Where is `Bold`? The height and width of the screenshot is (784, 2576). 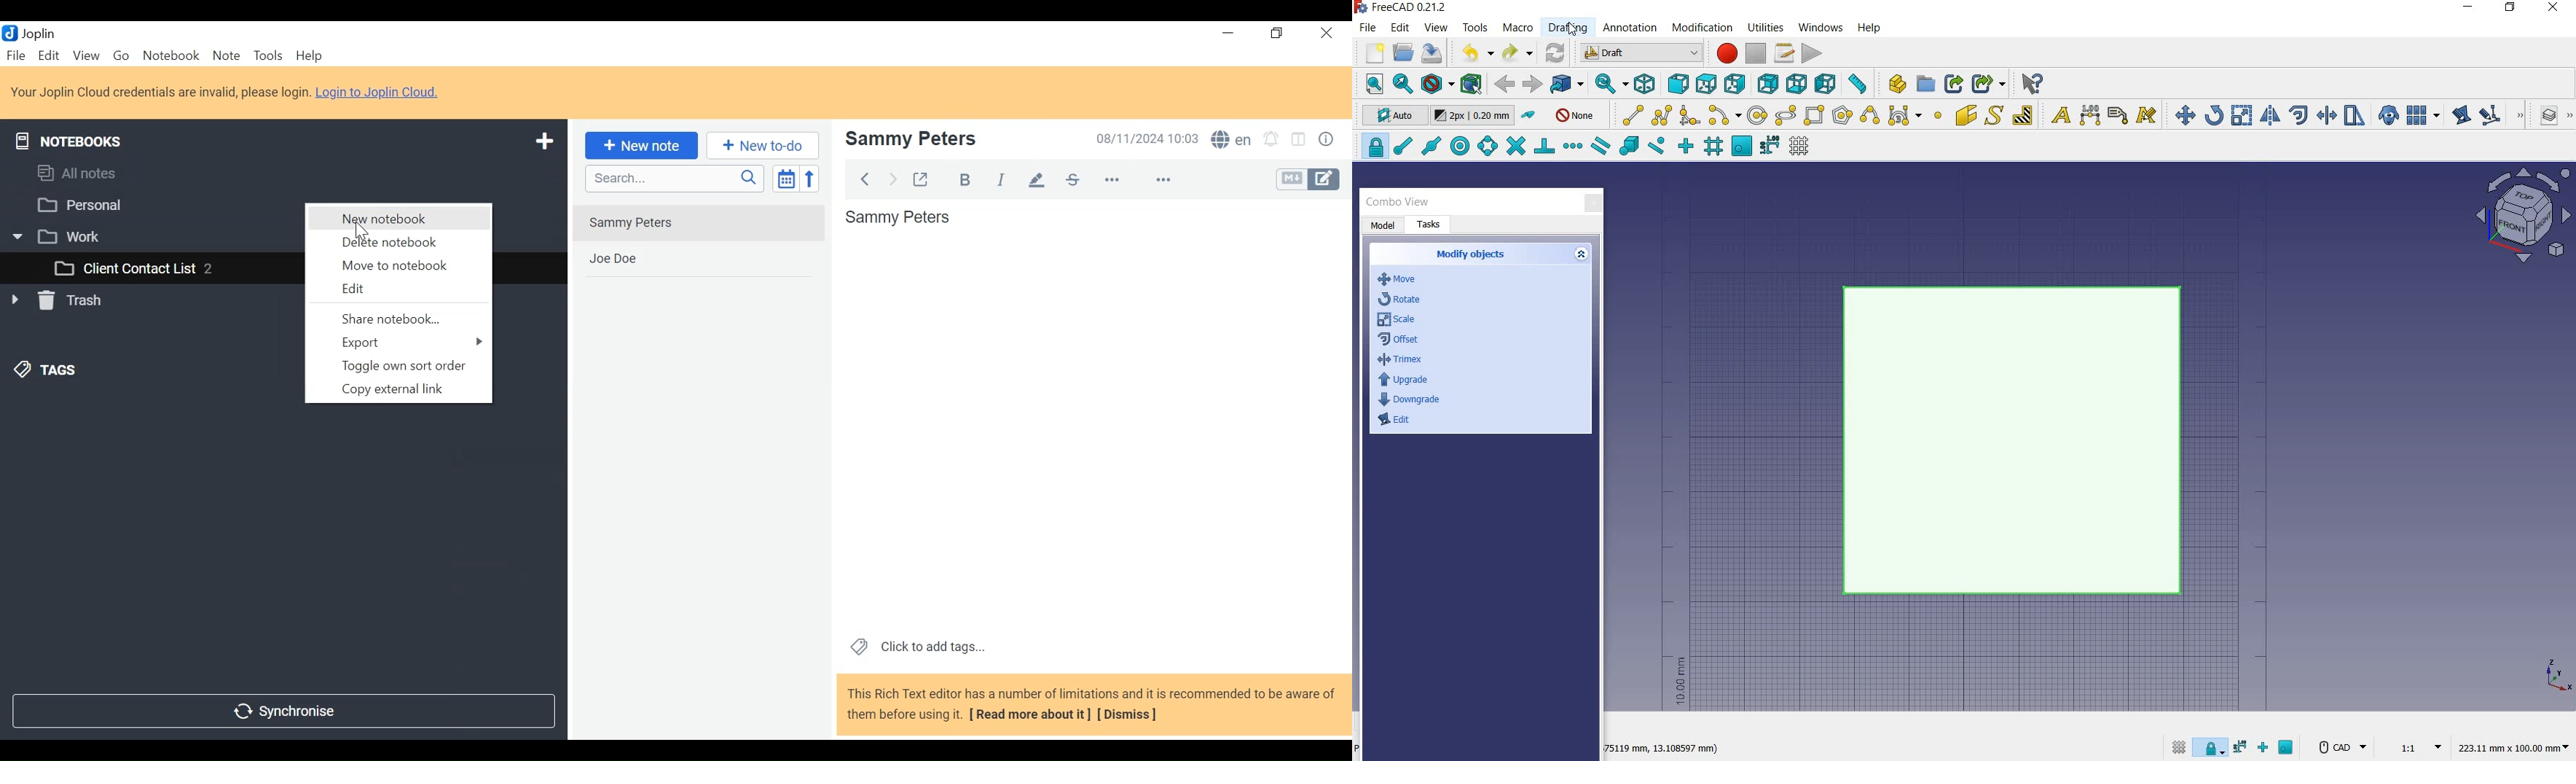
Bold is located at coordinates (965, 180).